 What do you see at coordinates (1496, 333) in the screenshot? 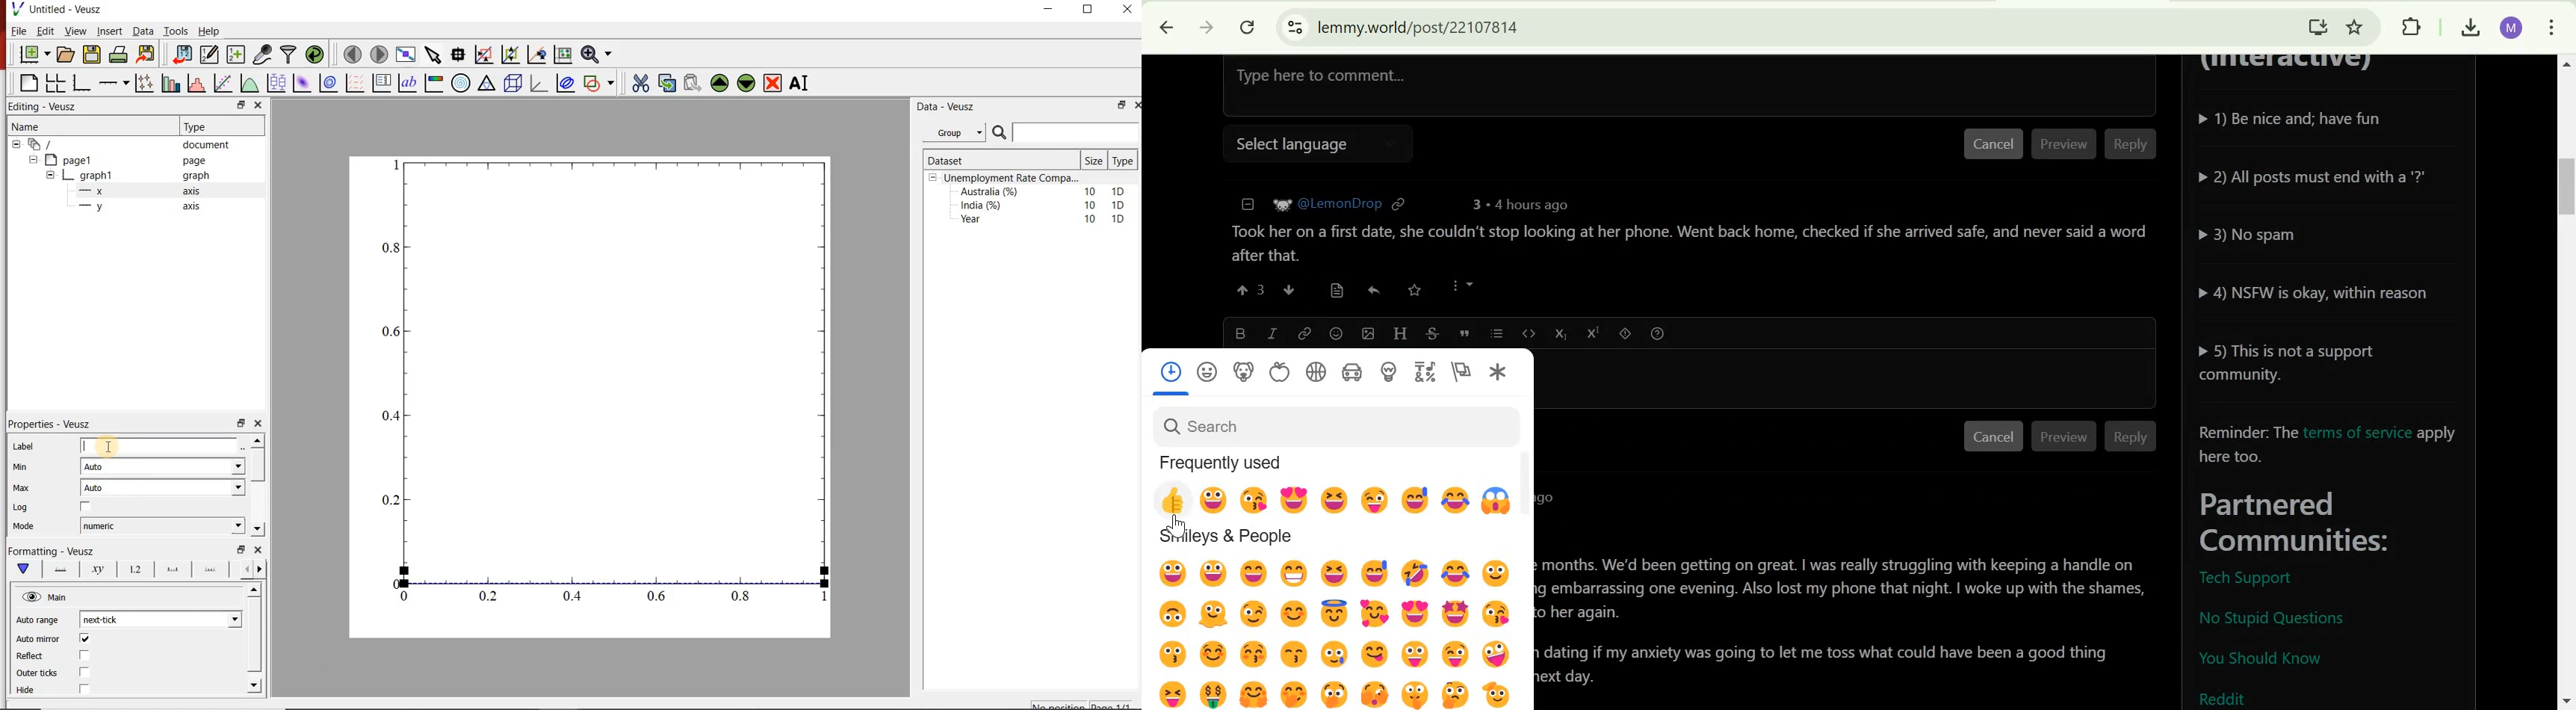
I see `list` at bounding box center [1496, 333].